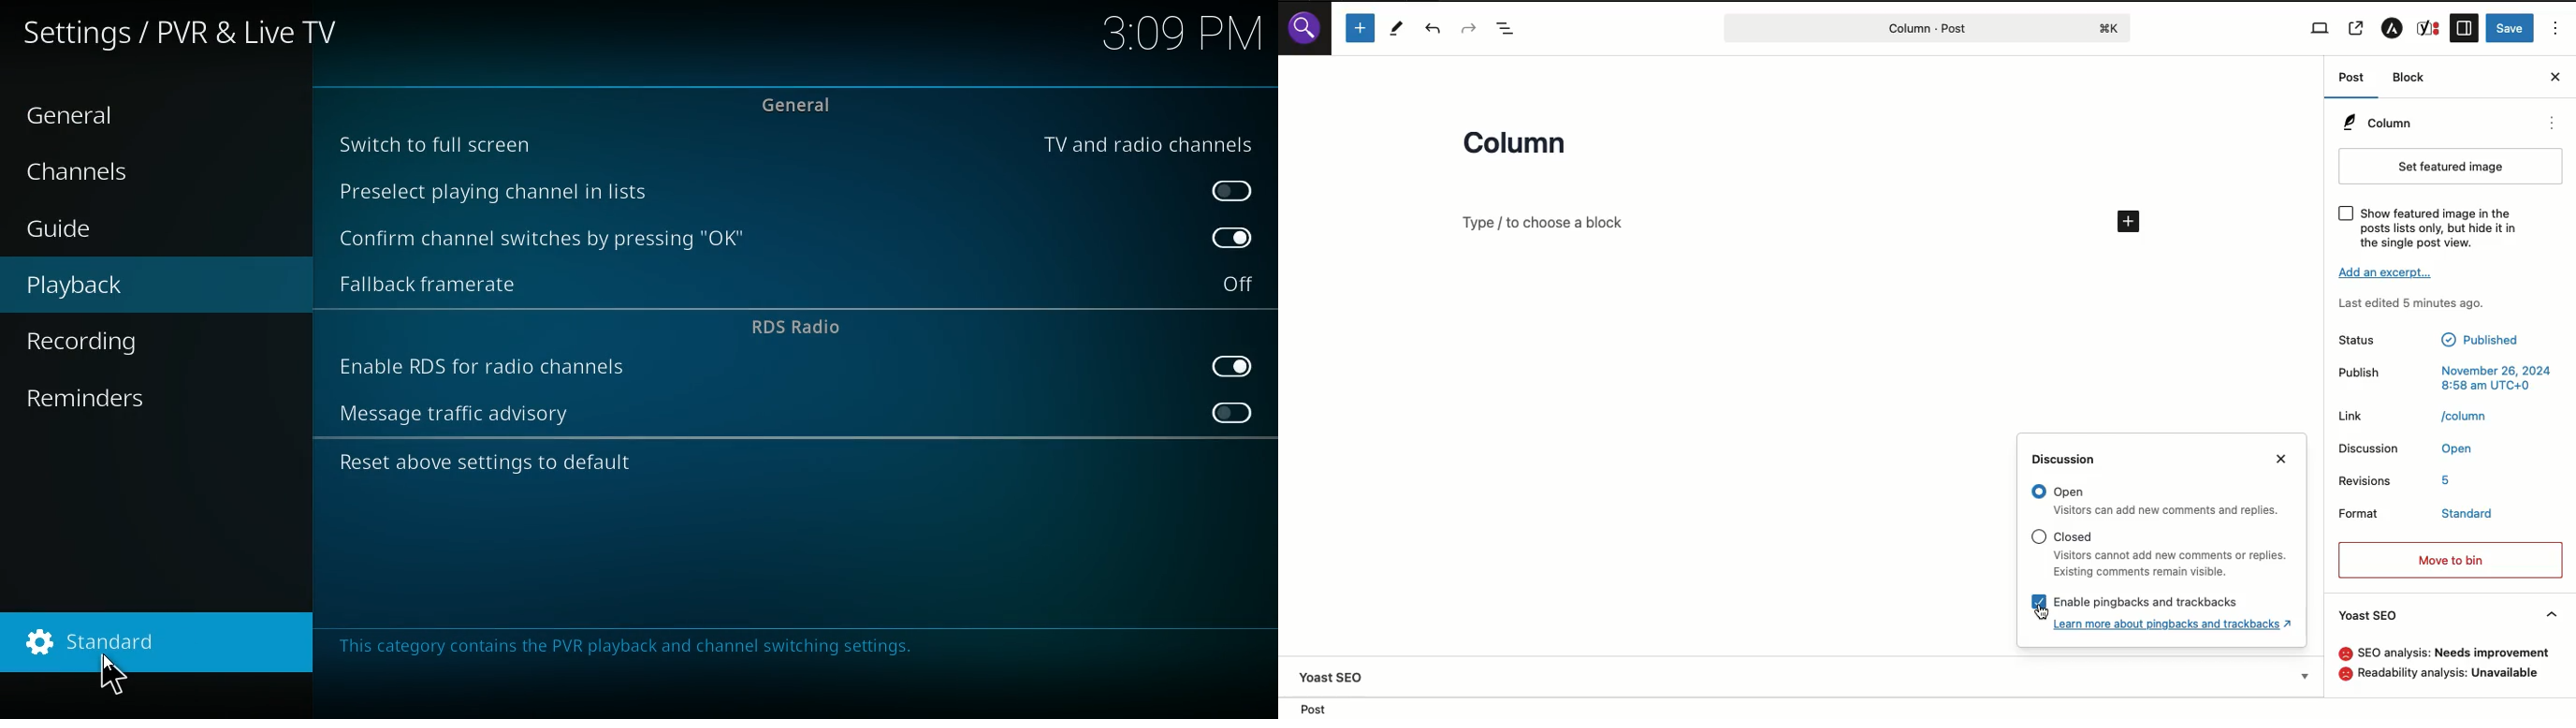 This screenshot has width=2576, height=728. Describe the element at coordinates (1142, 140) in the screenshot. I see `tv and radio channels` at that location.